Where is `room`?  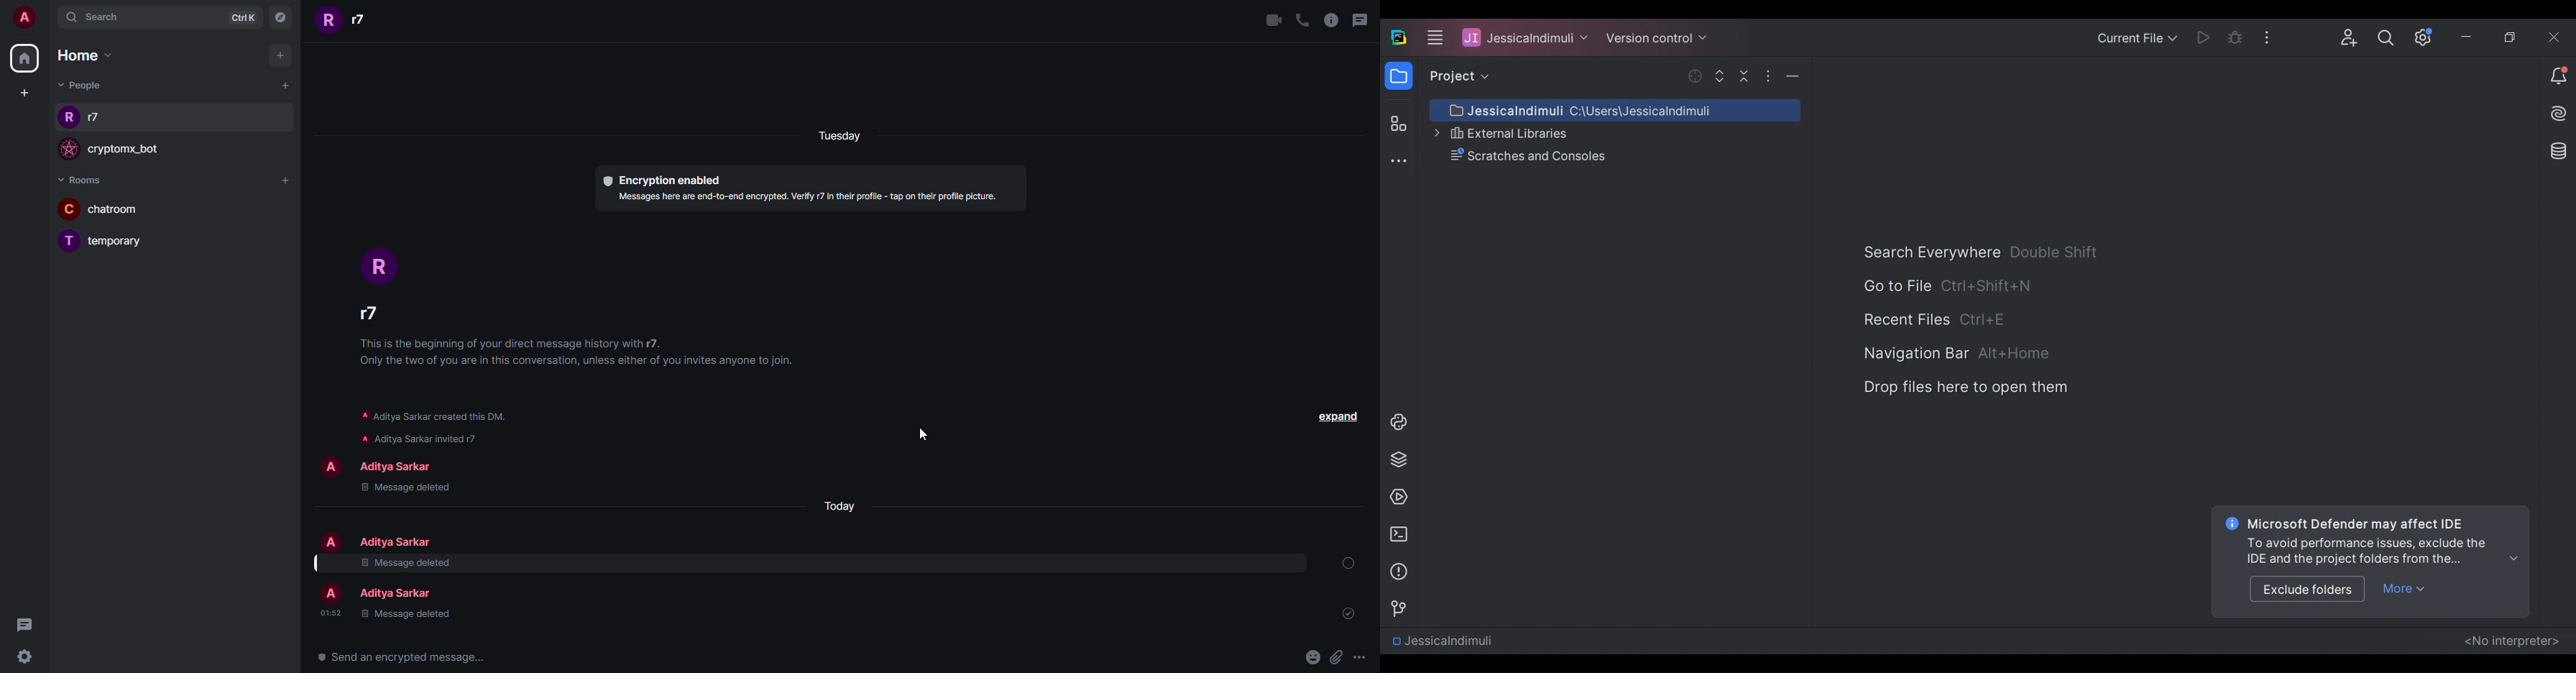 room is located at coordinates (119, 209).